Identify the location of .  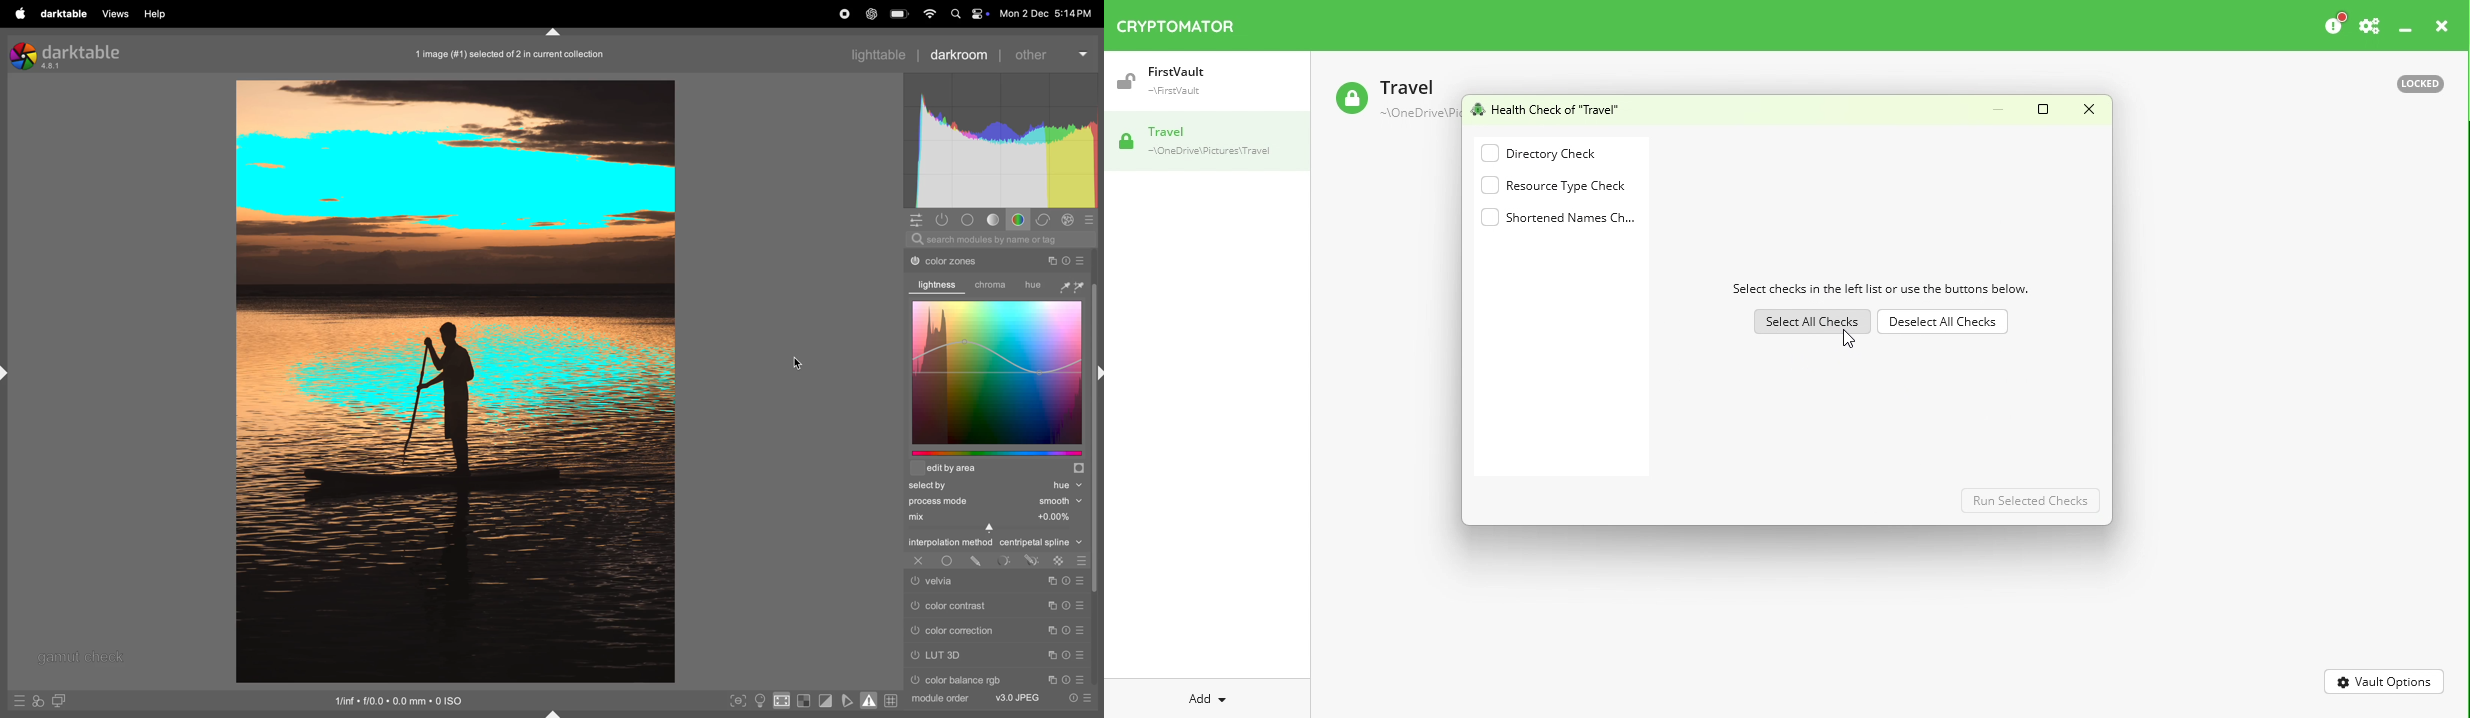
(1044, 220).